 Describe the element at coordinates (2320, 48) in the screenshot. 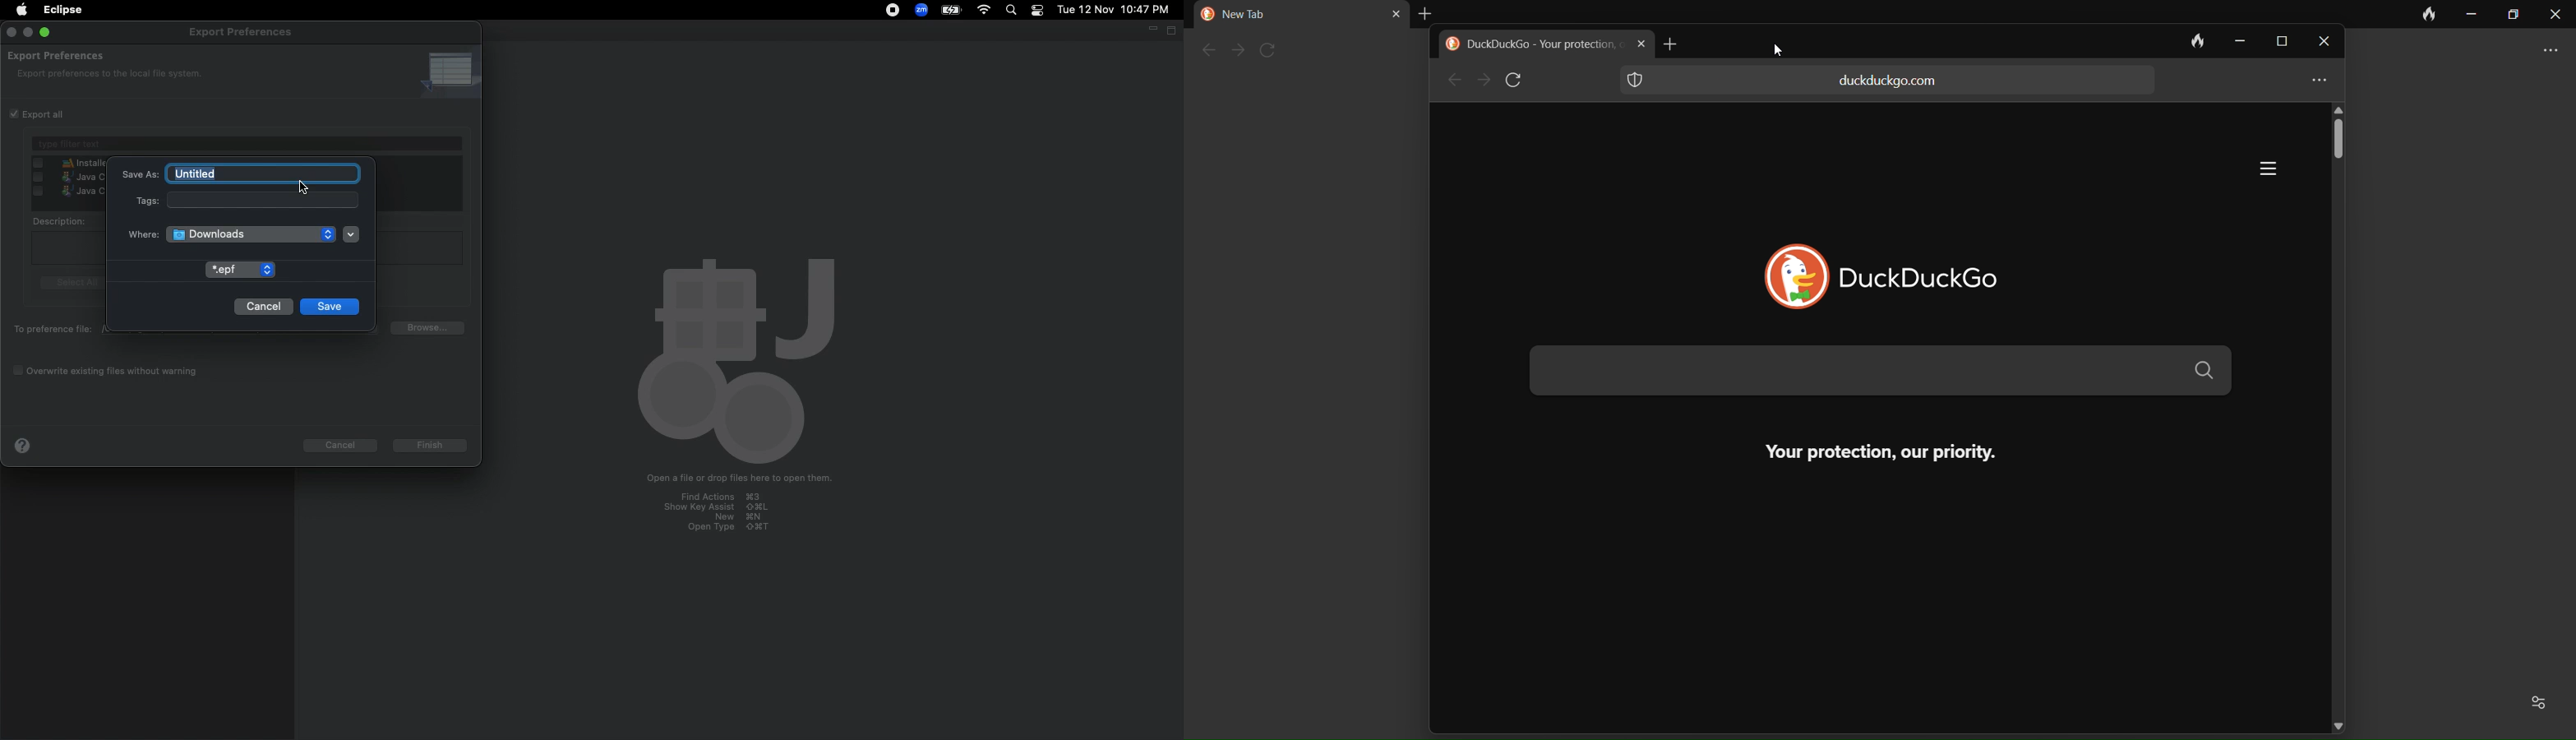

I see `bookmark` at that location.